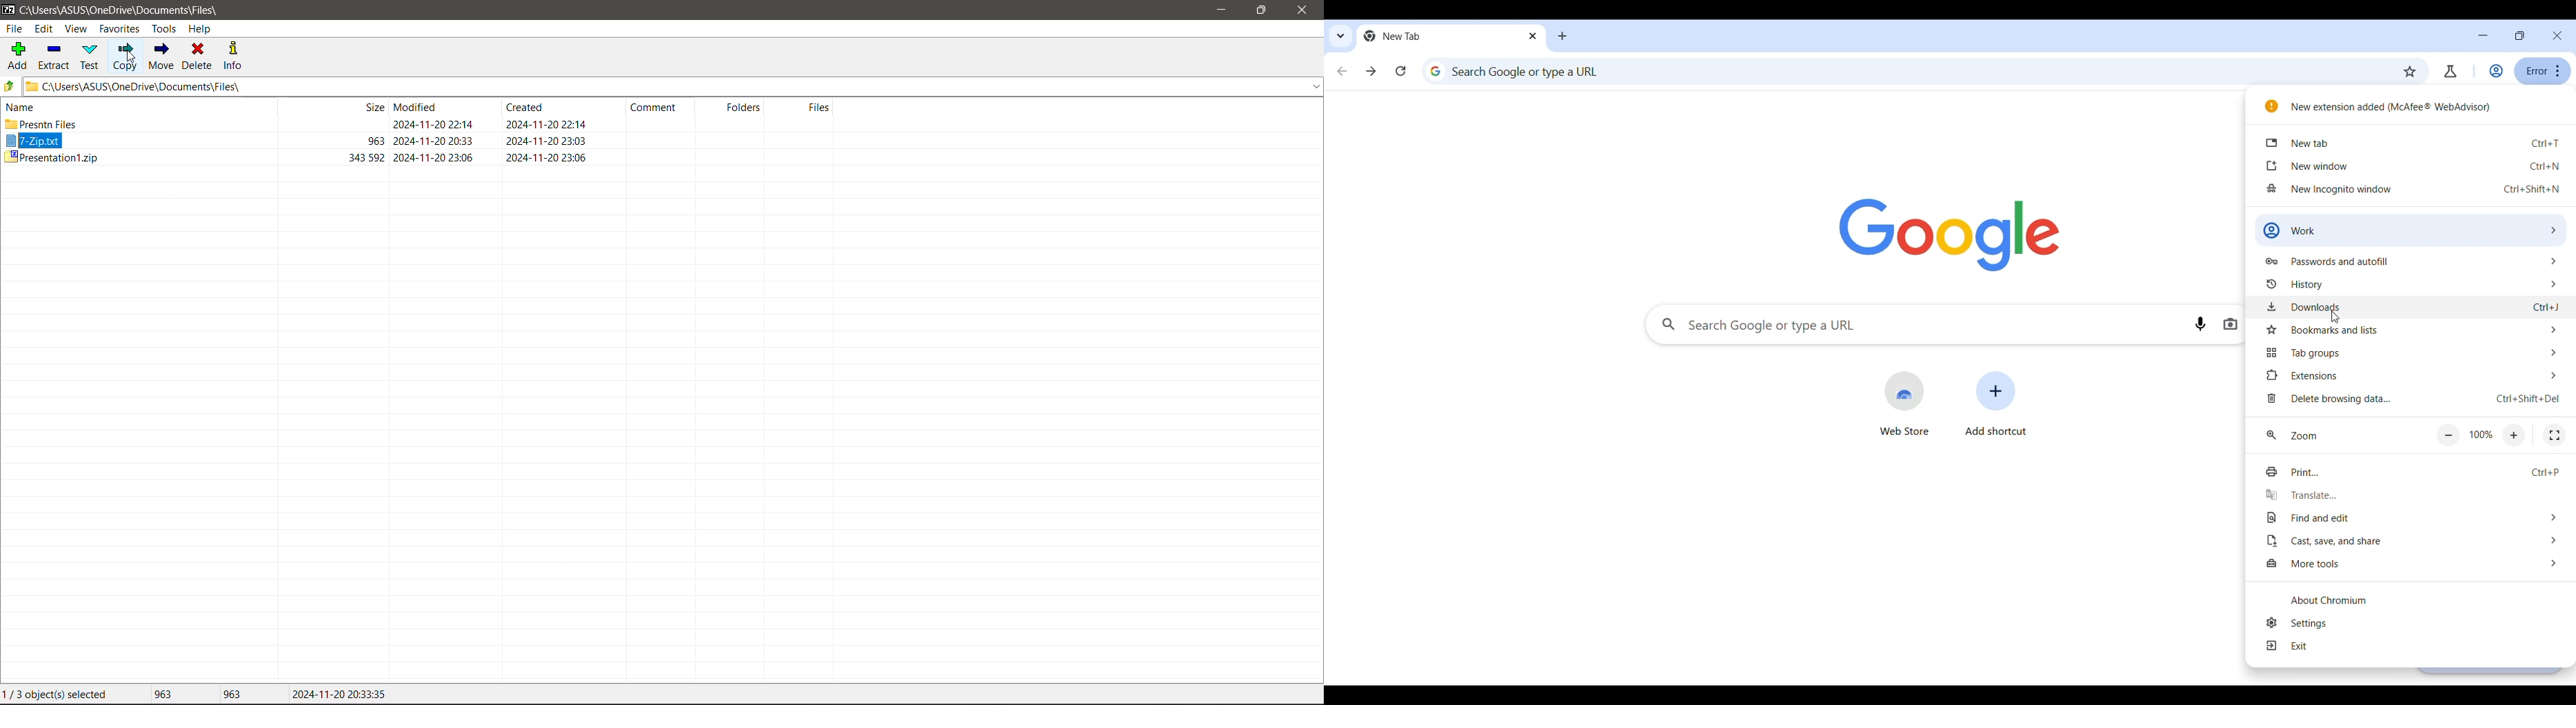 The width and height of the screenshot is (2576, 728). I want to click on Name, so click(23, 106).